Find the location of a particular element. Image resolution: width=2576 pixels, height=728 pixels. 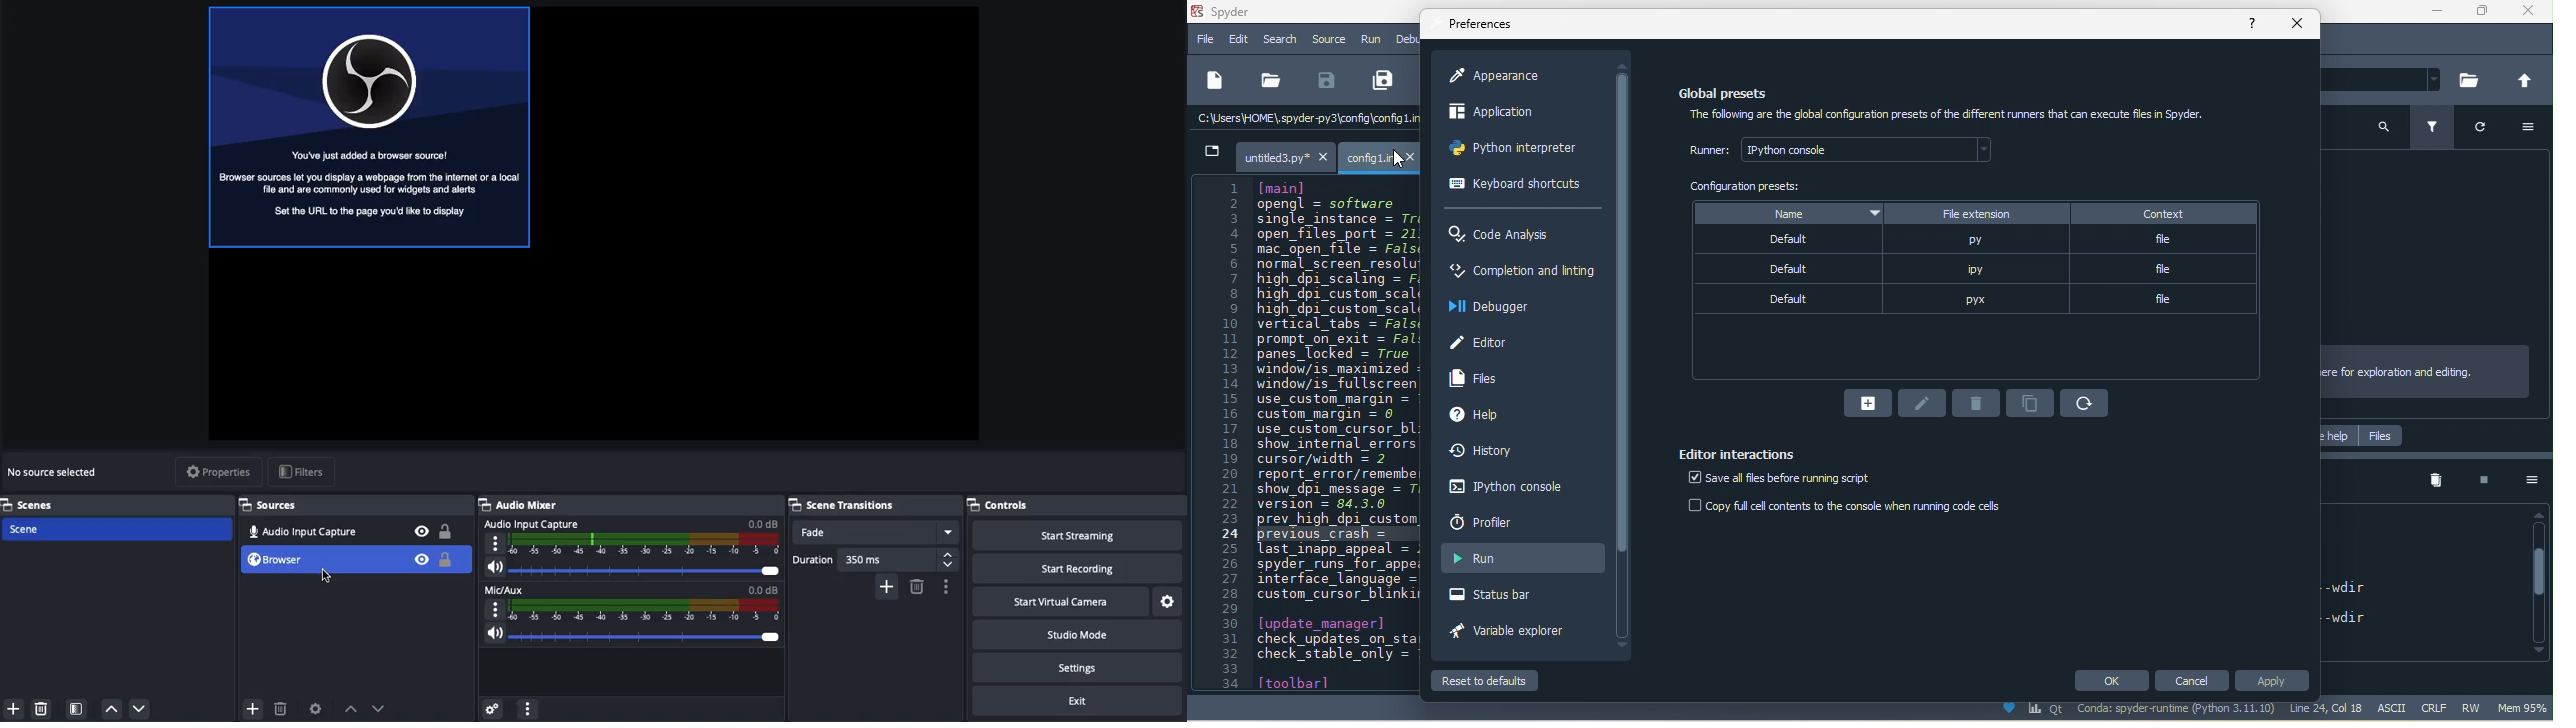

edit is located at coordinates (1922, 403).